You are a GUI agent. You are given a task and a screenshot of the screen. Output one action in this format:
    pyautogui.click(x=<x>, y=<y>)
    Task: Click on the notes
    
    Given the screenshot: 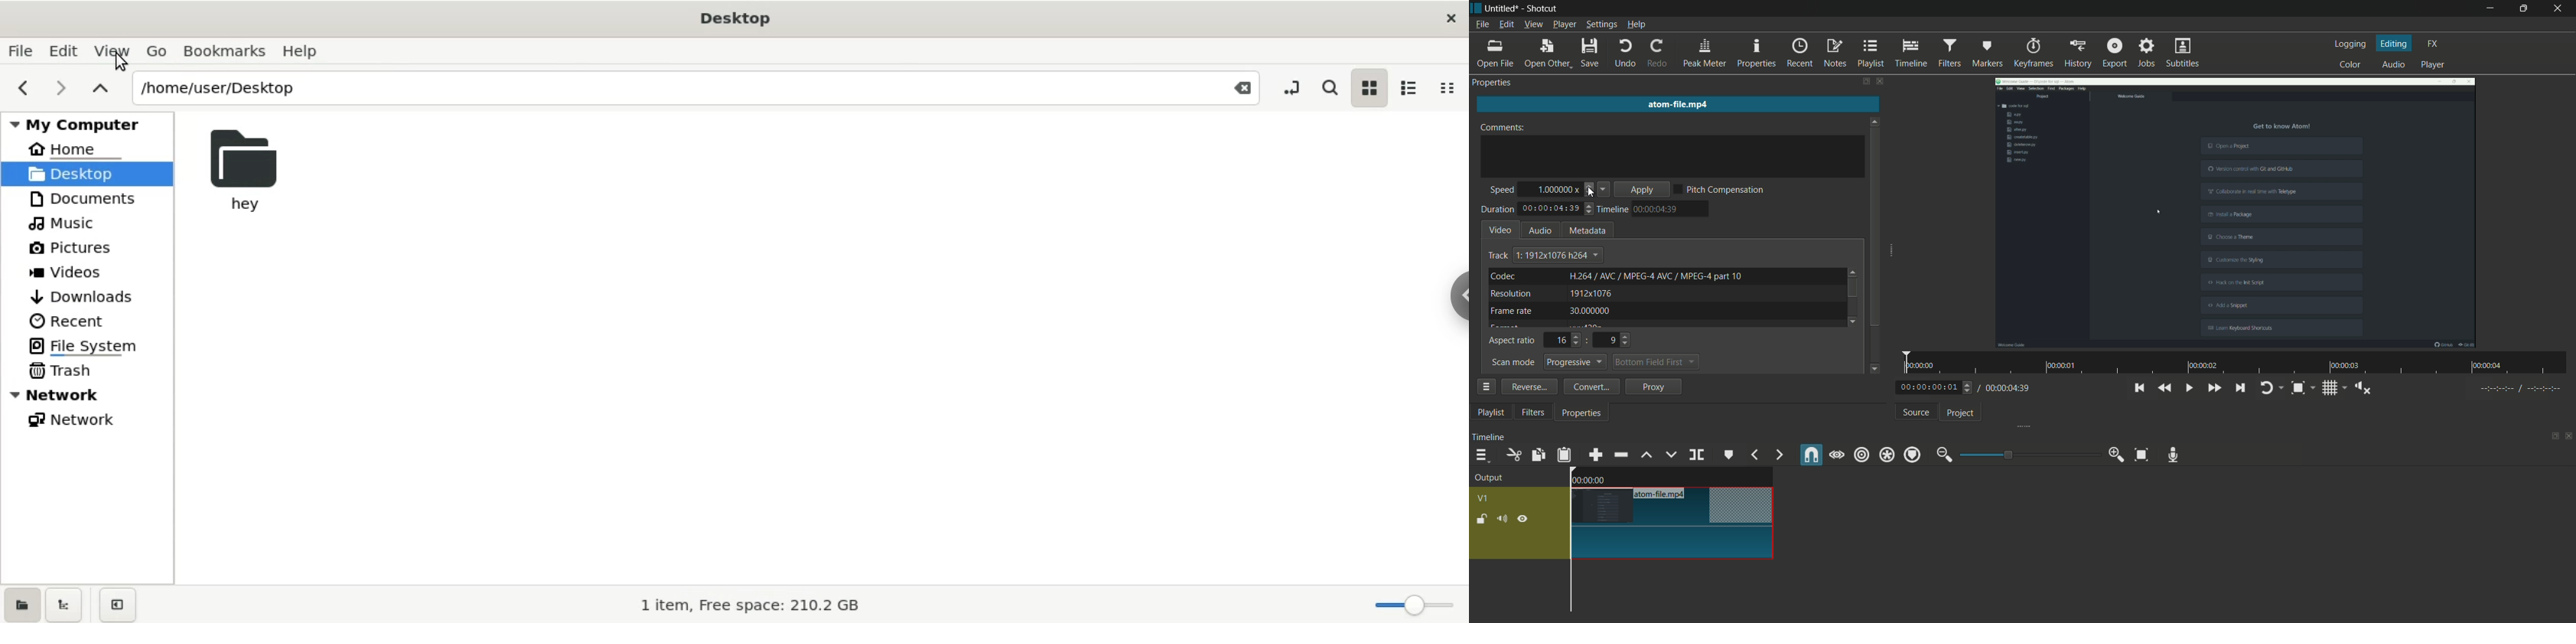 What is the action you would take?
    pyautogui.click(x=1835, y=54)
    